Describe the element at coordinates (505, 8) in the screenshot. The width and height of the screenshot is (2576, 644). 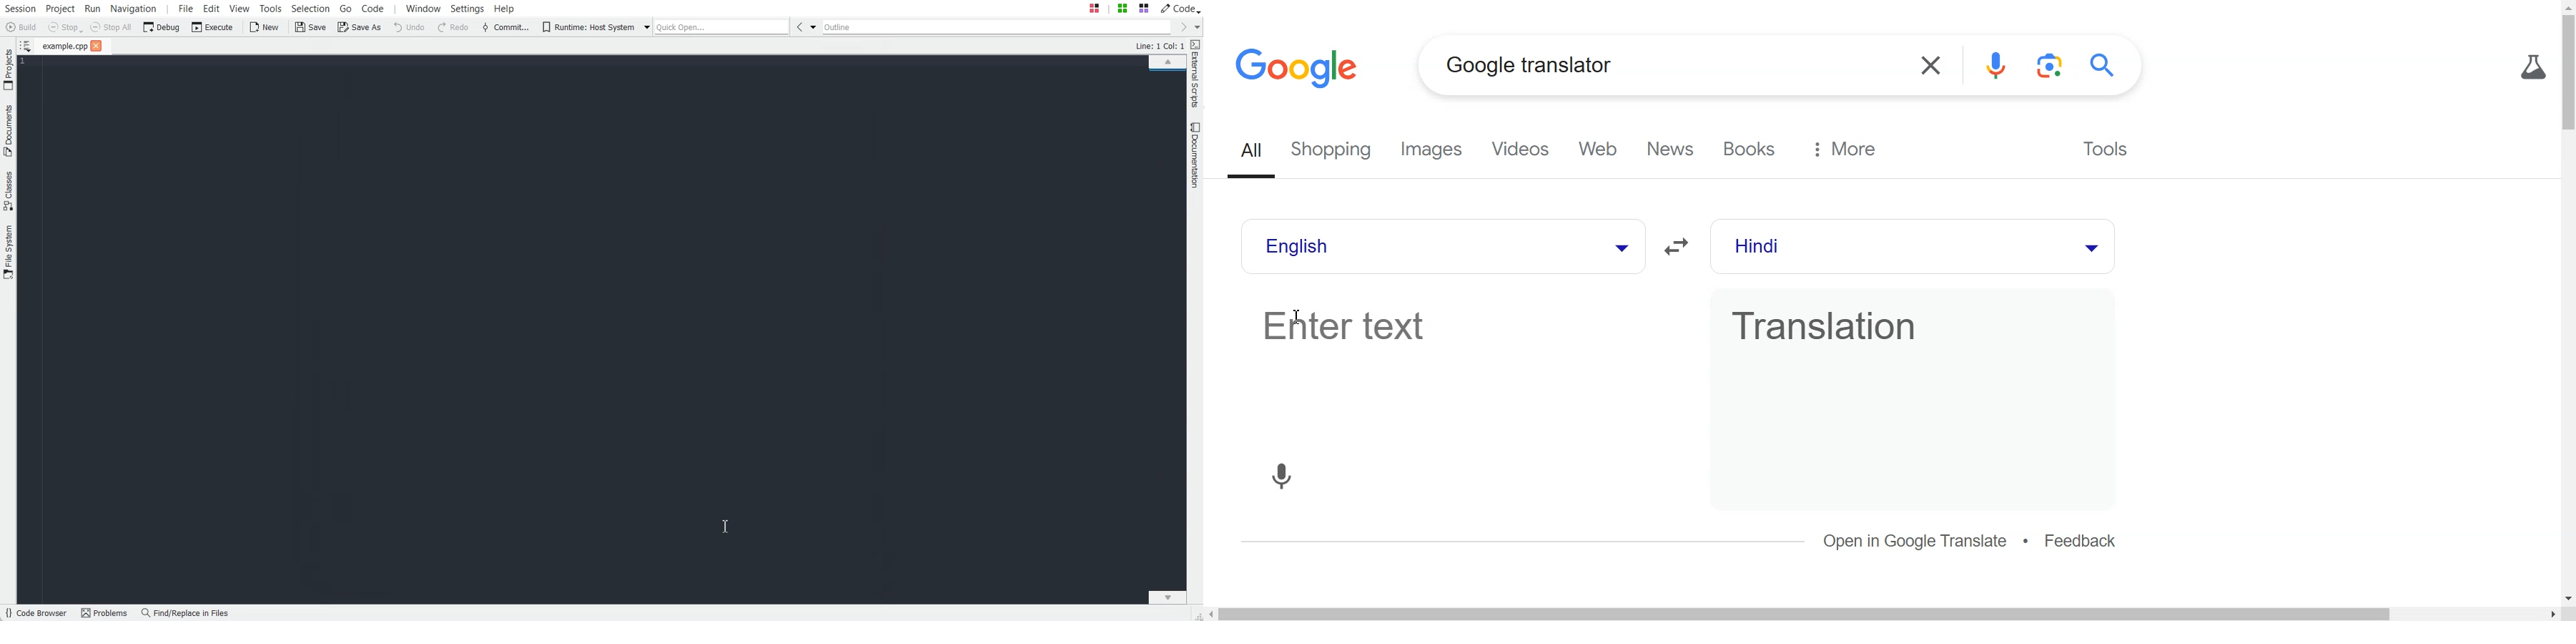
I see `Help` at that location.